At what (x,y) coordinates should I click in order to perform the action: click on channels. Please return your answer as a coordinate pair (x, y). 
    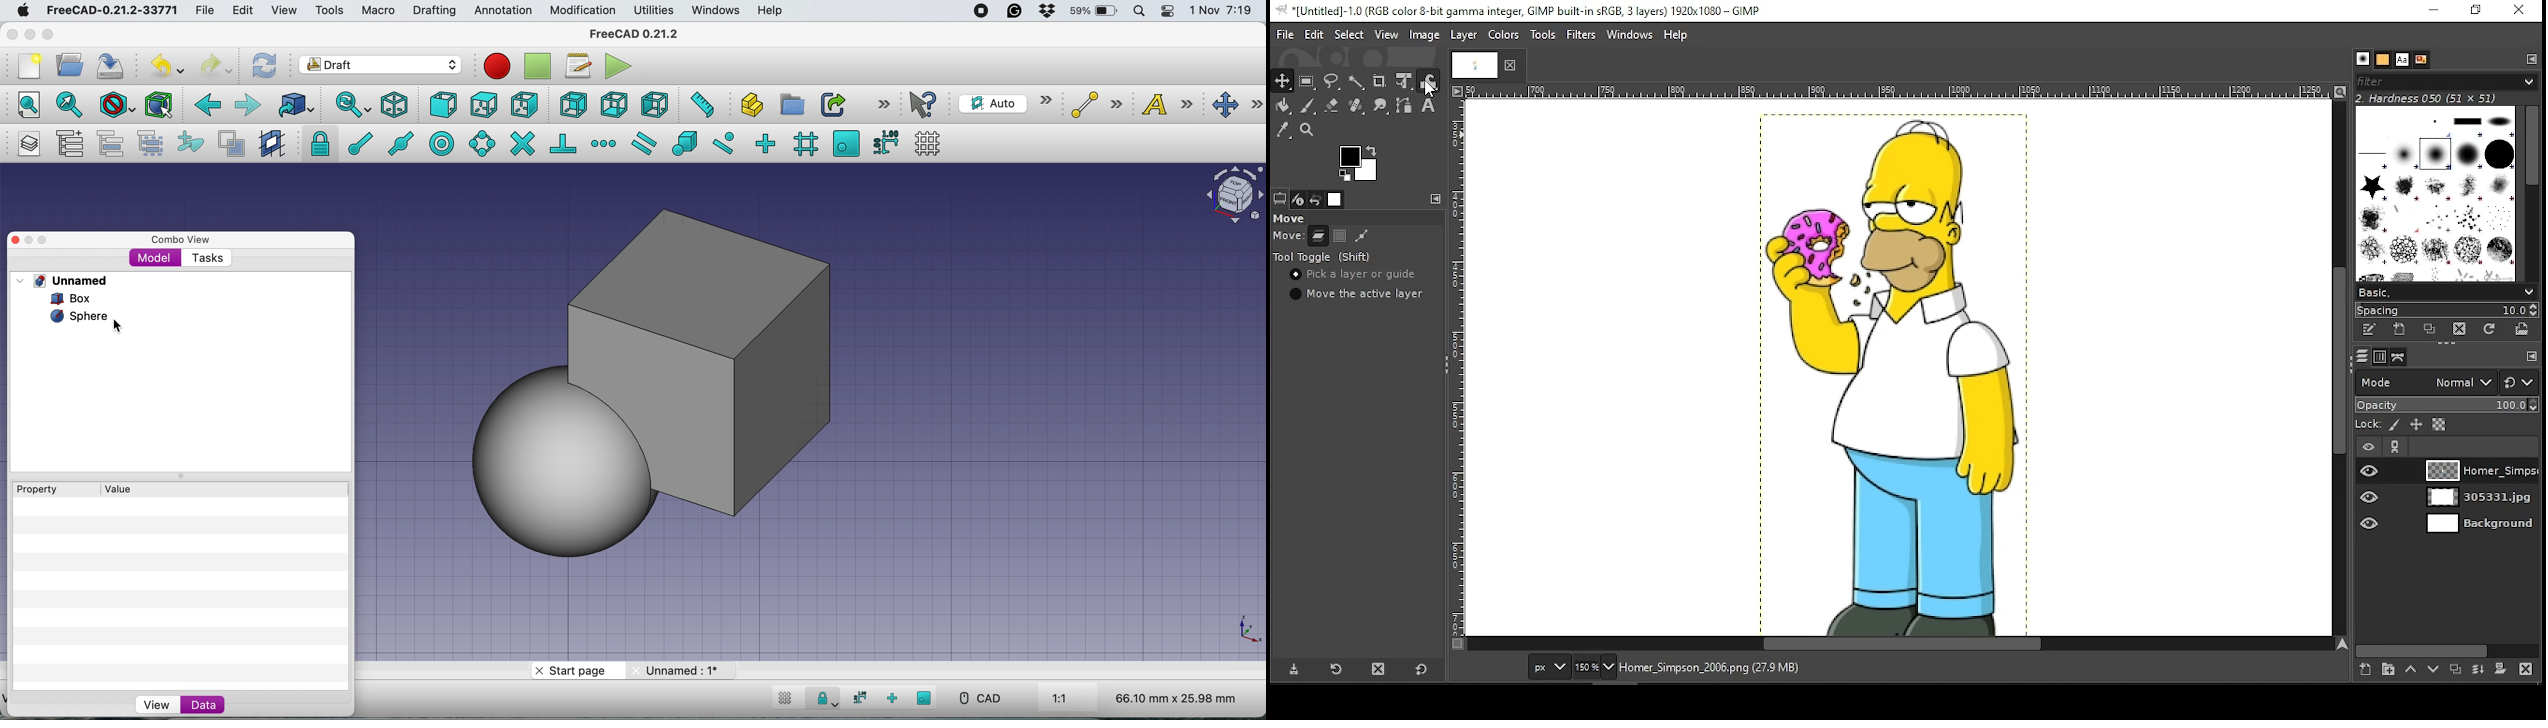
    Looking at the image, I should click on (2381, 357).